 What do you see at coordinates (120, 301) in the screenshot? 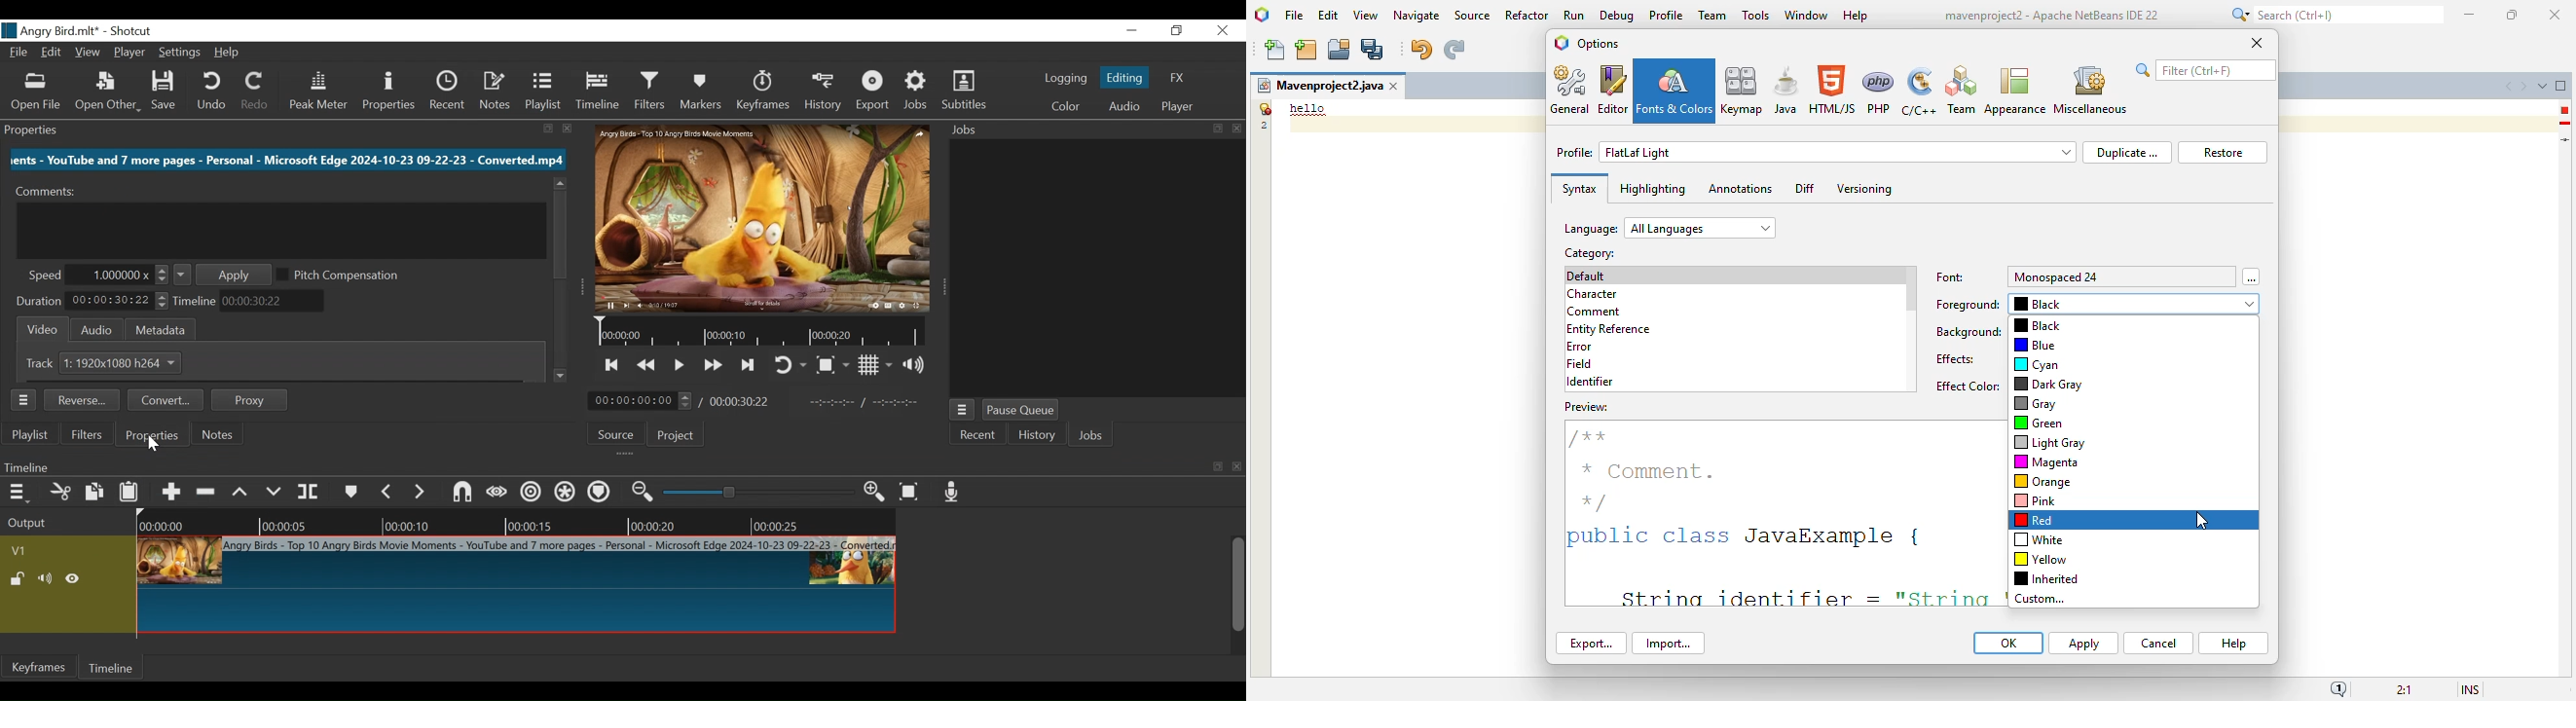
I see `Adjust Duration` at bounding box center [120, 301].